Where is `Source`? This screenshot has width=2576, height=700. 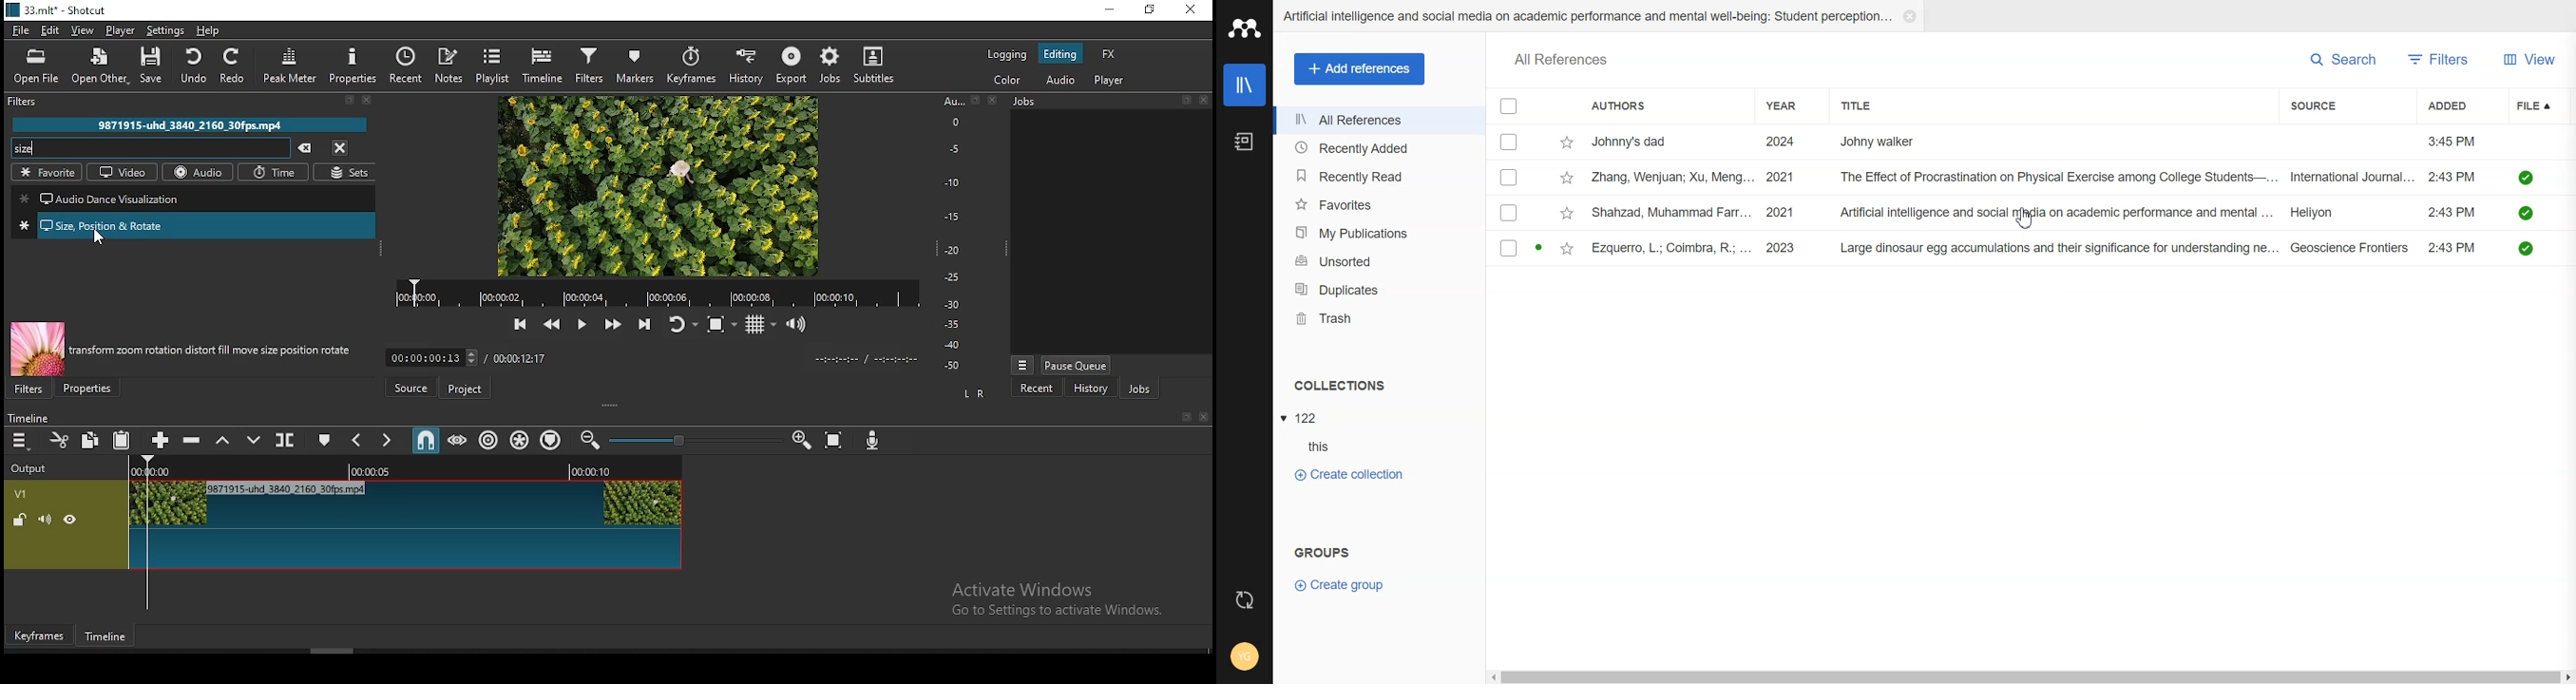 Source is located at coordinates (2315, 105).